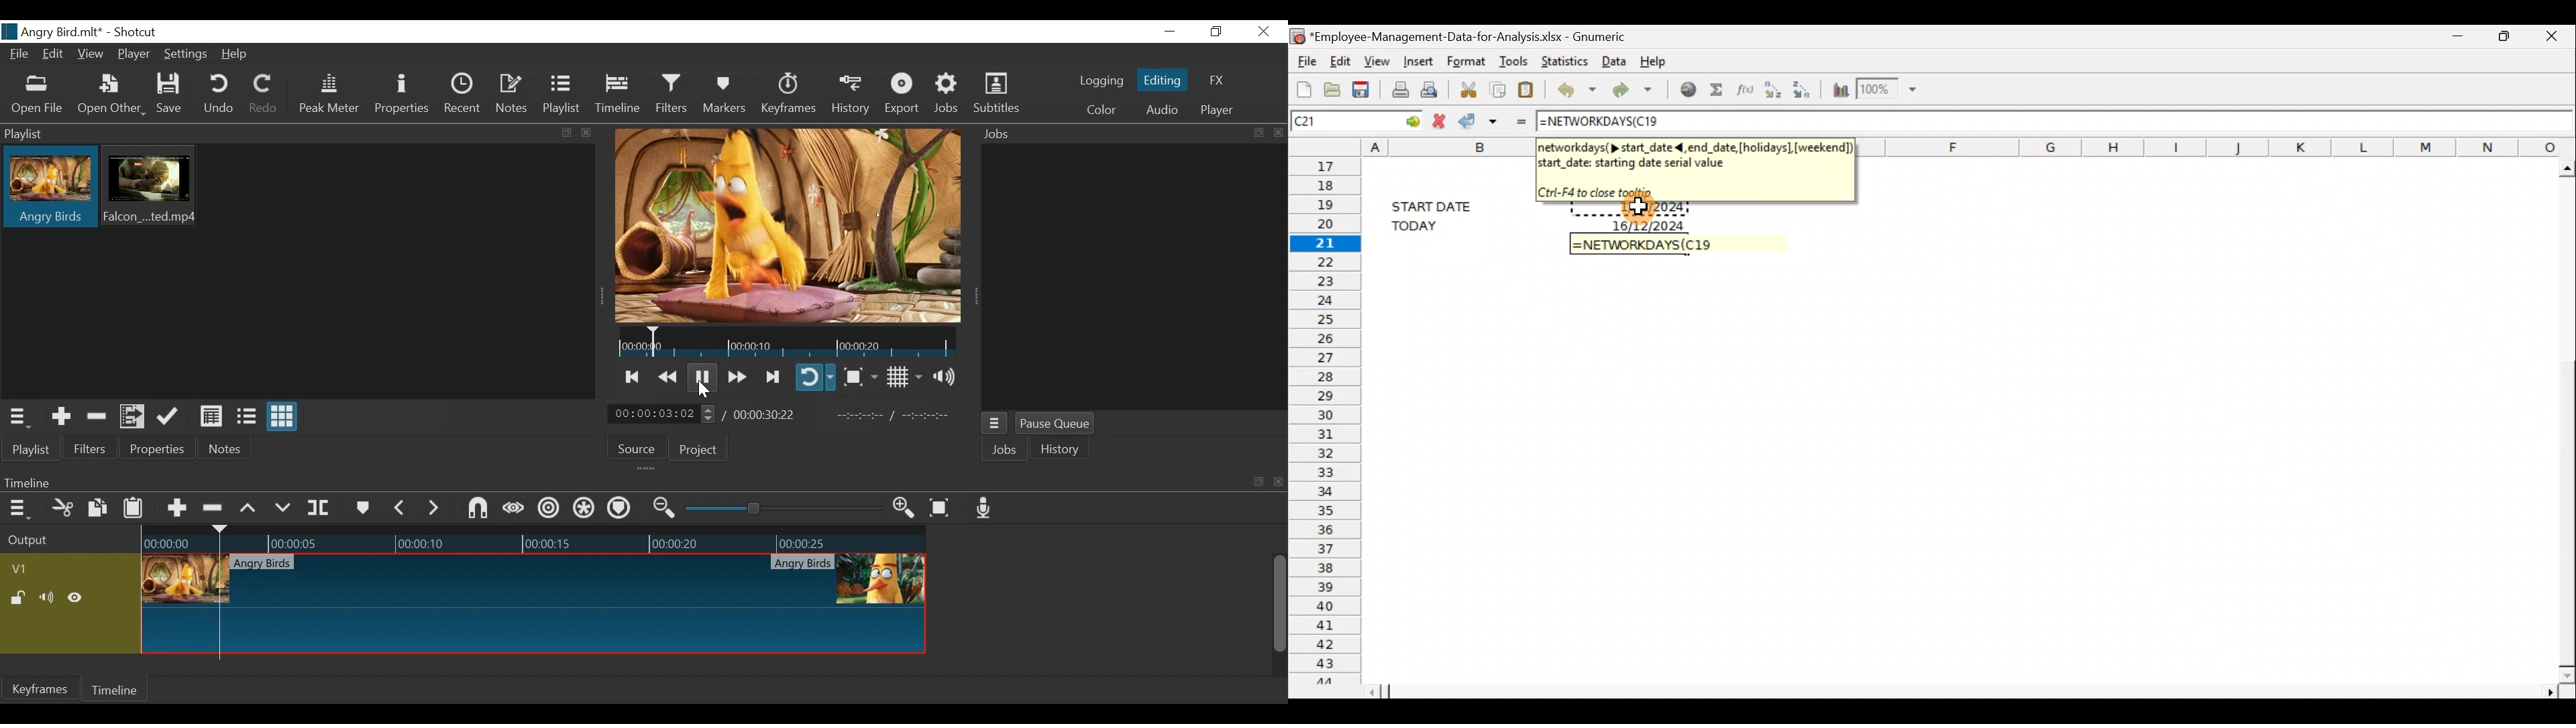 The image size is (2576, 728). What do you see at coordinates (1301, 86) in the screenshot?
I see `Create a new workbook` at bounding box center [1301, 86].